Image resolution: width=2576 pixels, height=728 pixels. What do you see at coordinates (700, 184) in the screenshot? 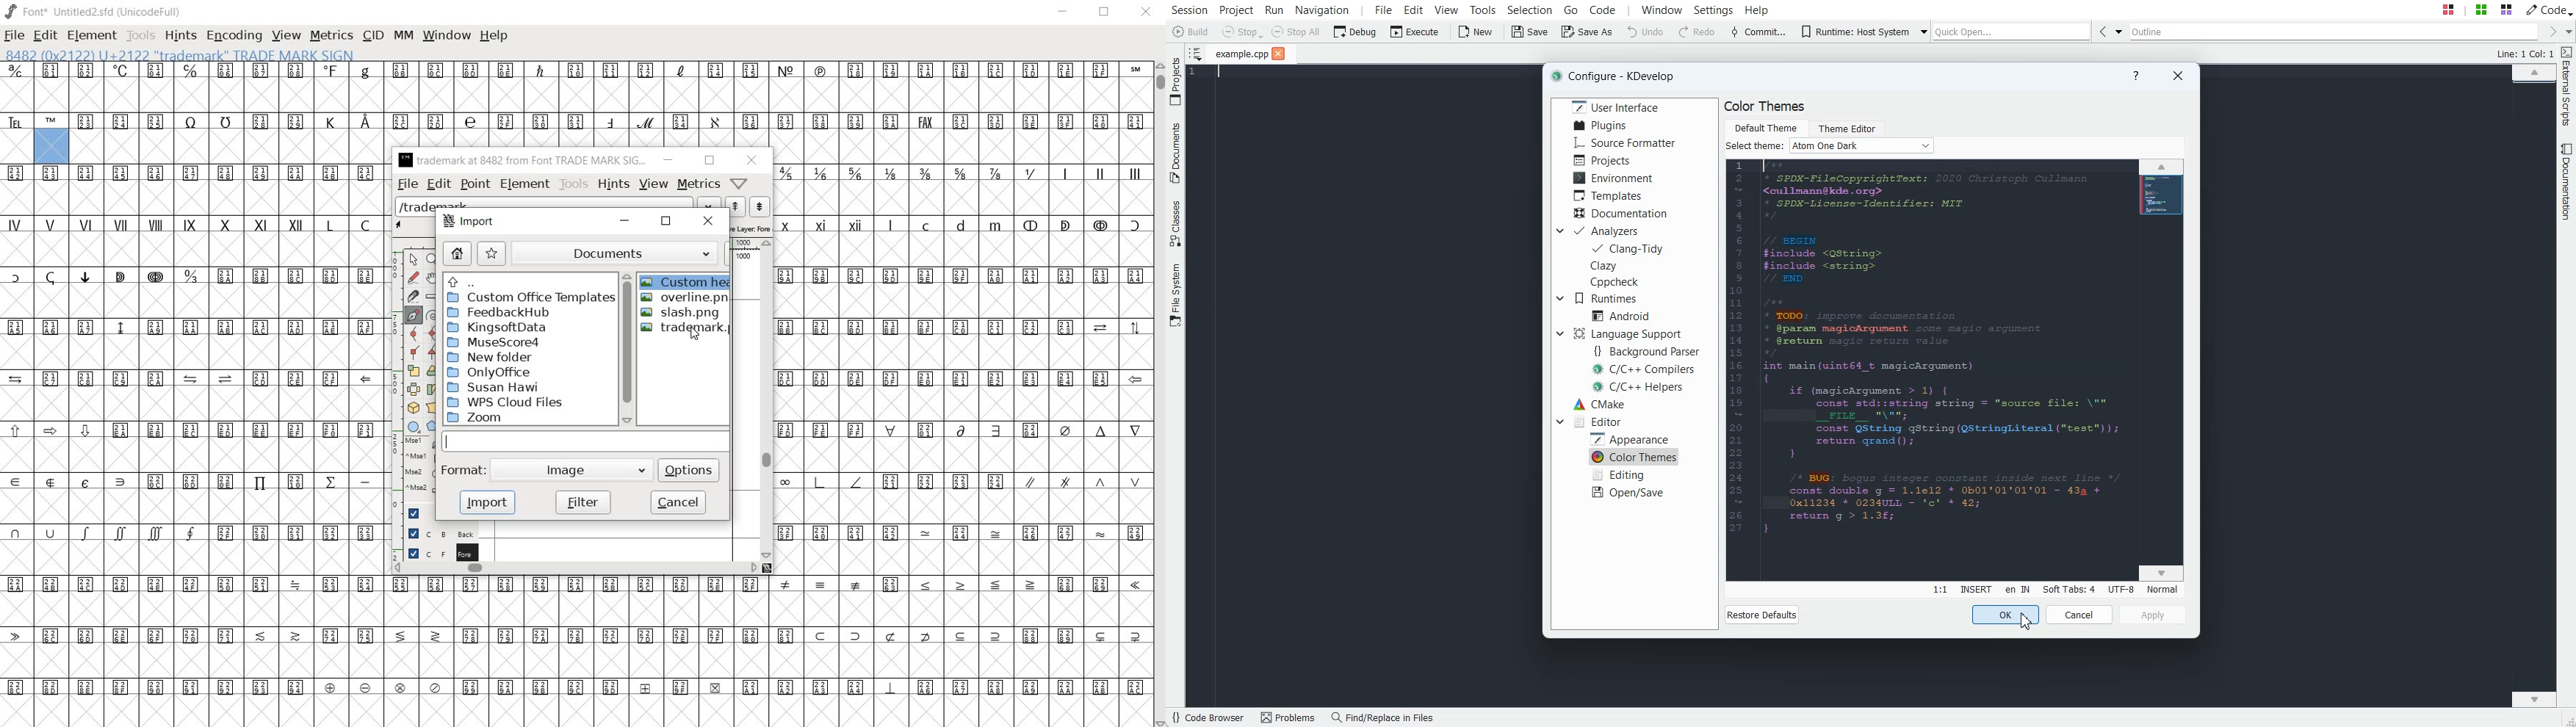
I see `metrics` at bounding box center [700, 184].